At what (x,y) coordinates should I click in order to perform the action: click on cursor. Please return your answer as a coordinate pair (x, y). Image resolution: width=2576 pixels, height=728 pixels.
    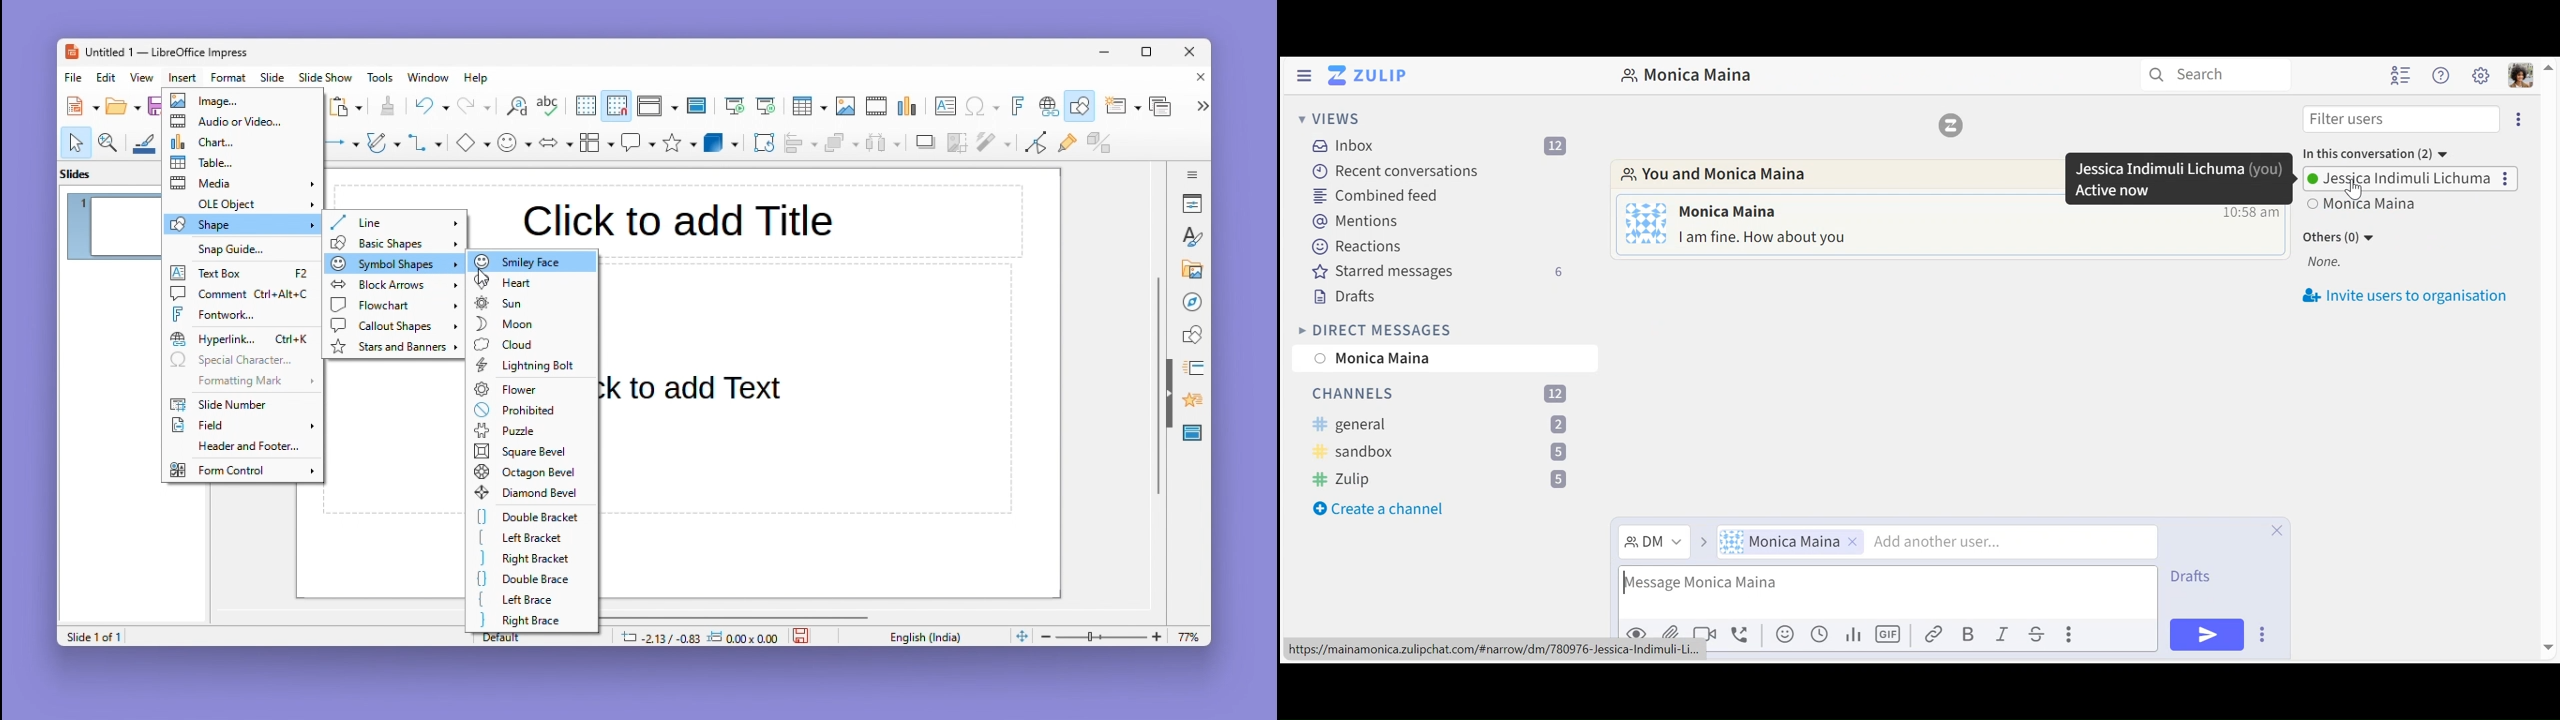
    Looking at the image, I should click on (2359, 191).